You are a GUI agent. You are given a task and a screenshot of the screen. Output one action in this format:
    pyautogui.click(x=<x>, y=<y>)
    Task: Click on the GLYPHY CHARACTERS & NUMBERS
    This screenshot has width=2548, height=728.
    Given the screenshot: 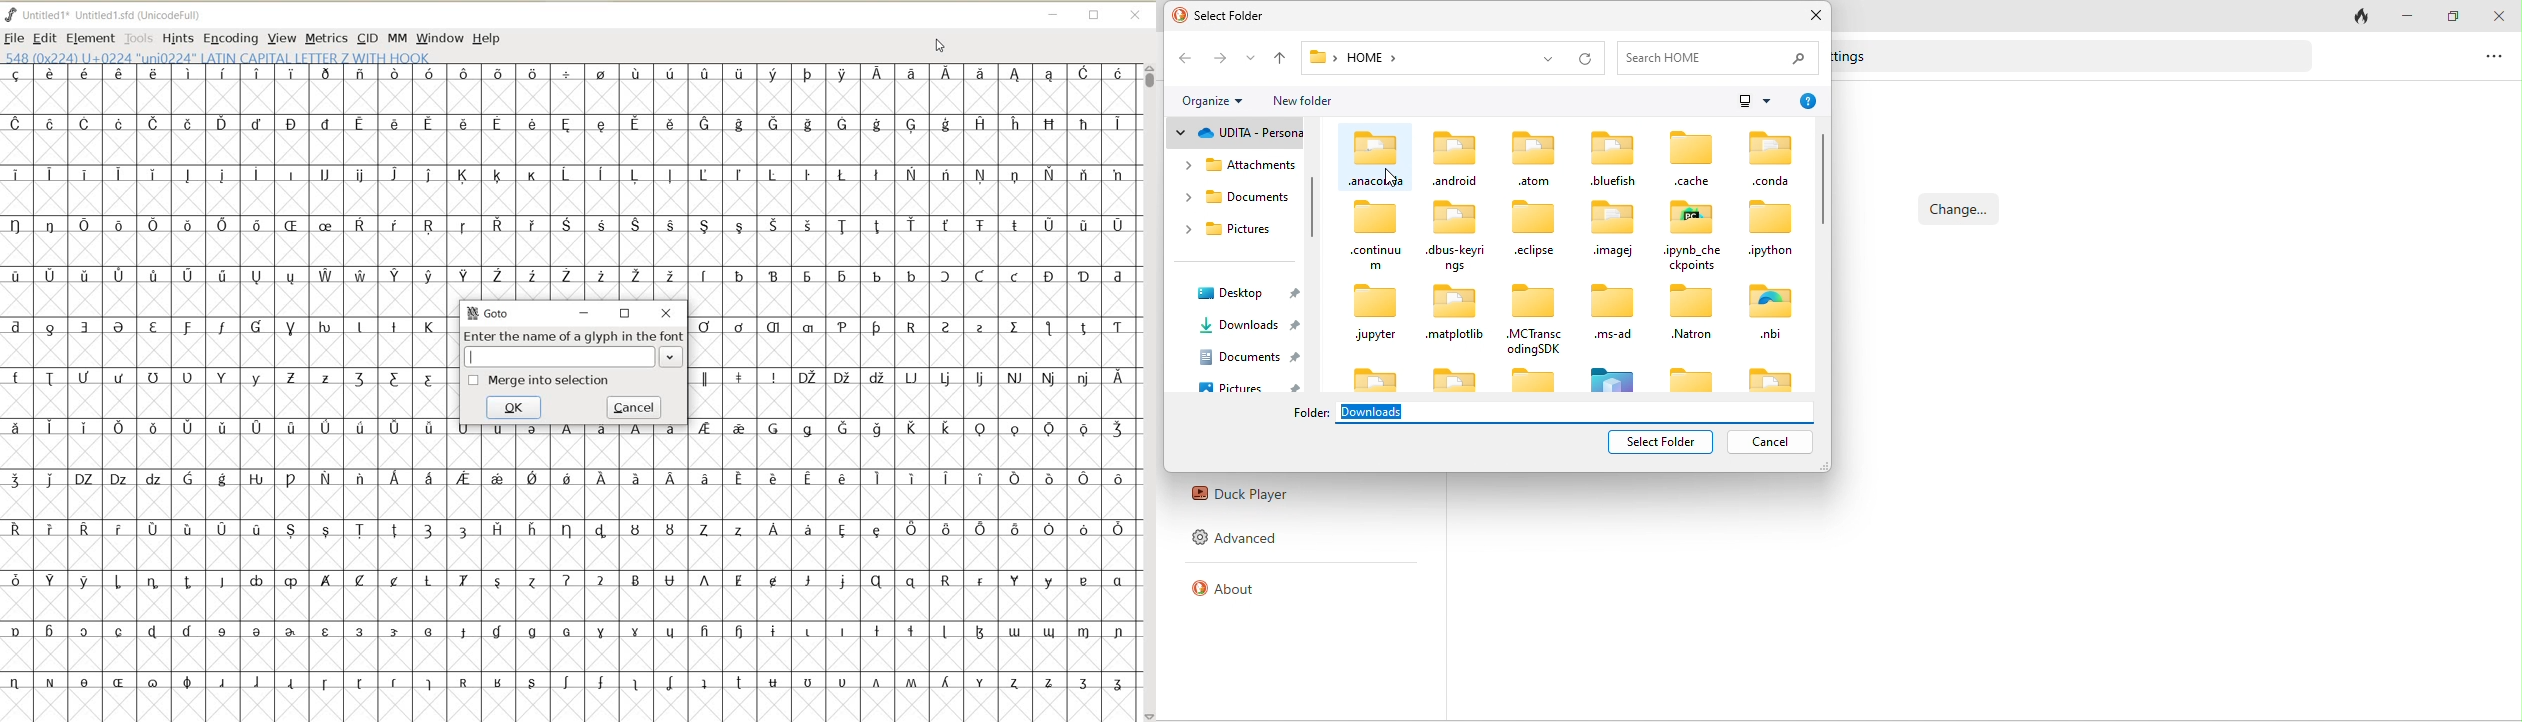 What is the action you would take?
    pyautogui.click(x=569, y=569)
    